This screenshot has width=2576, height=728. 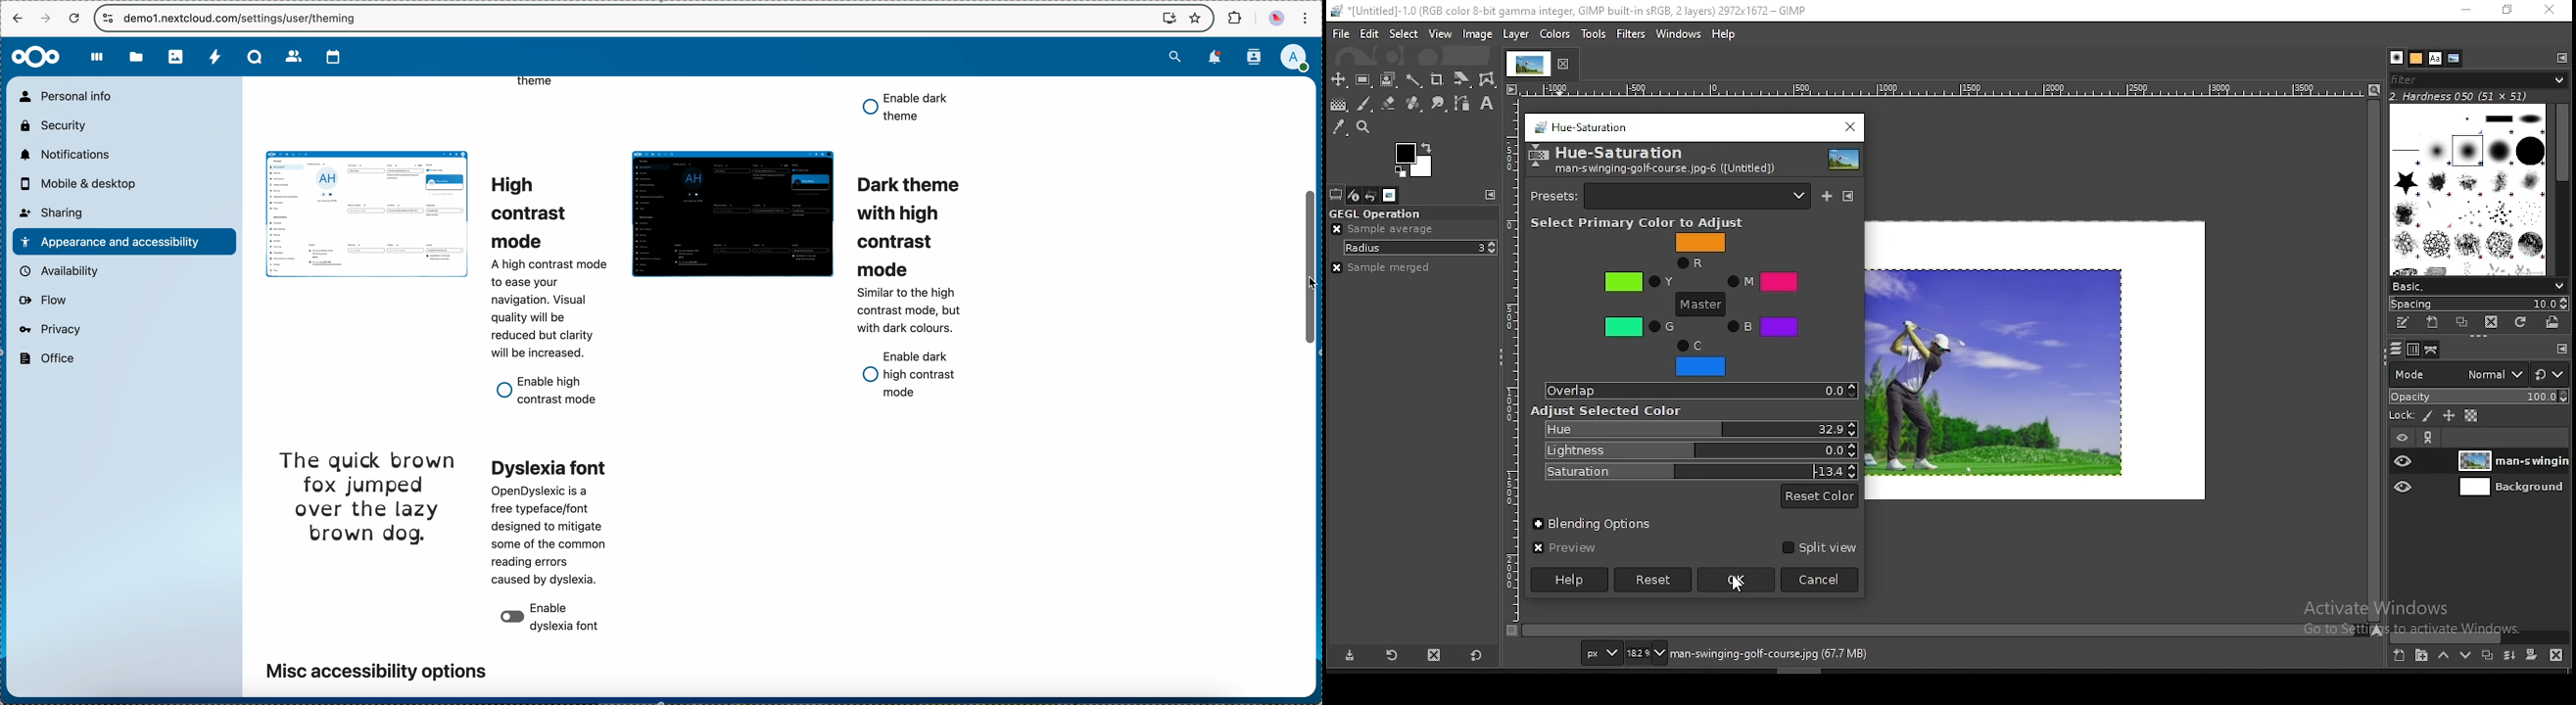 What do you see at coordinates (137, 60) in the screenshot?
I see `files` at bounding box center [137, 60].